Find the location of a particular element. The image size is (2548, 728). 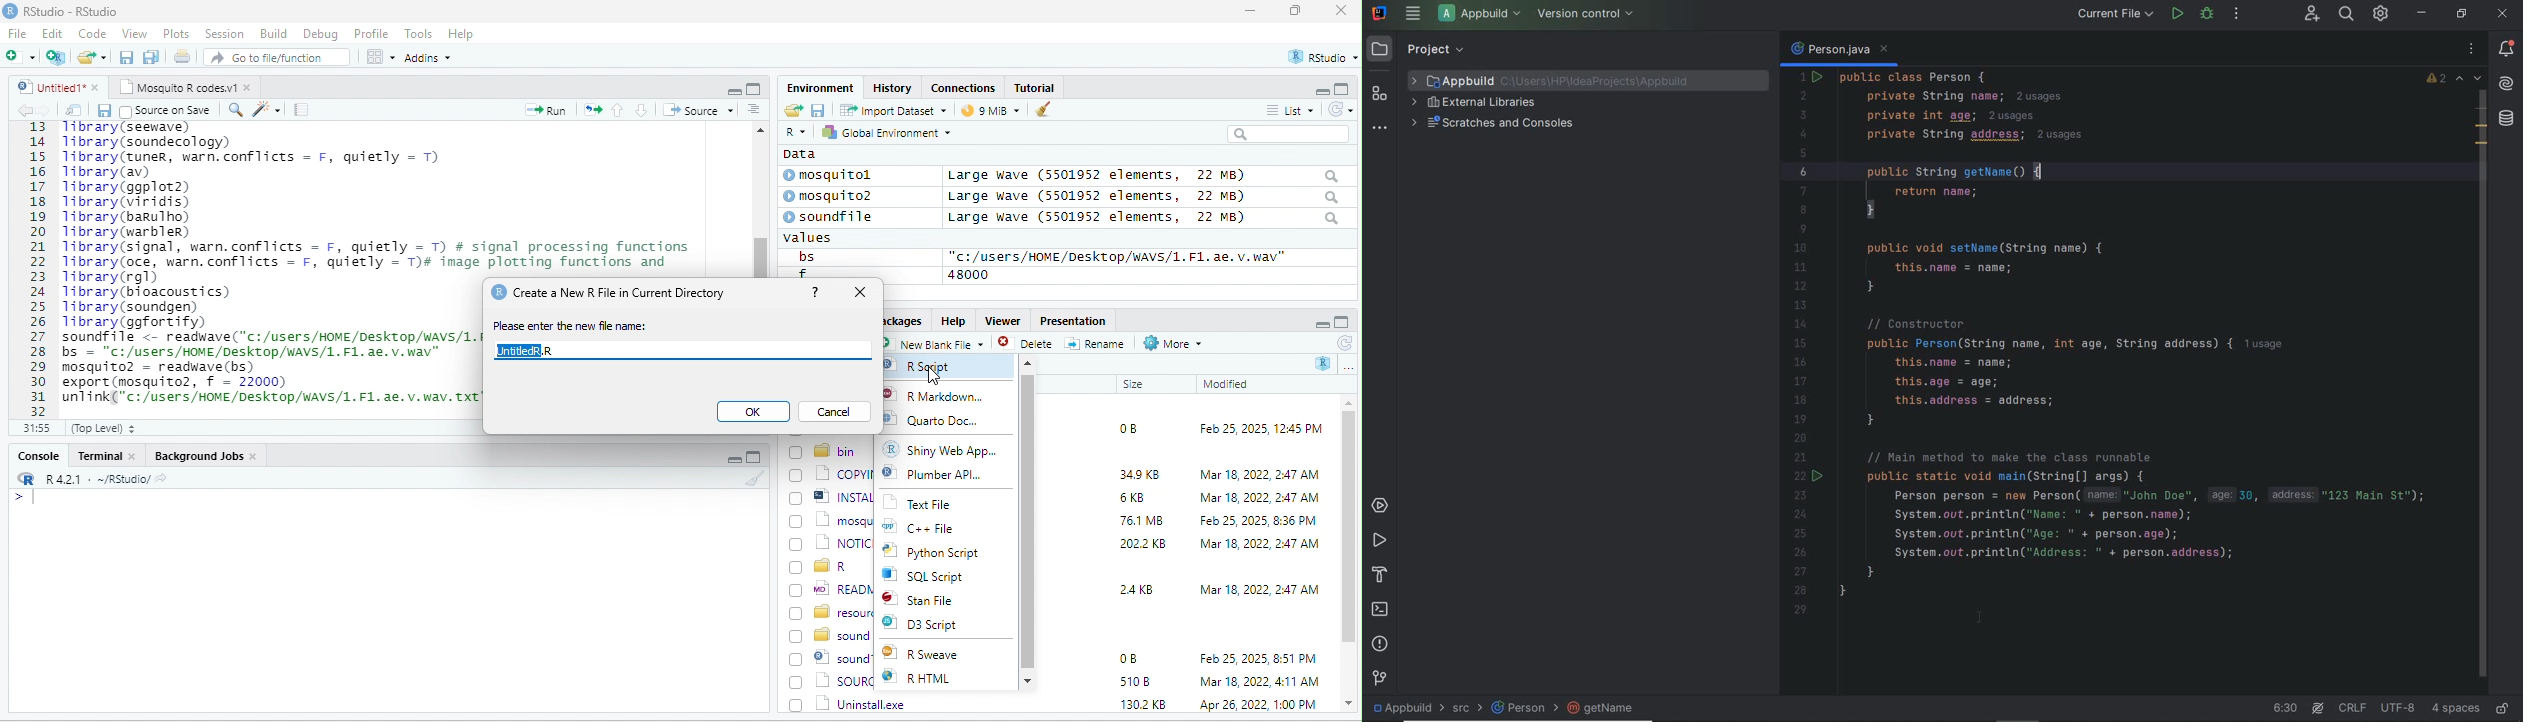

Feb 25, 2025, 8:36 PM is located at coordinates (1254, 520).